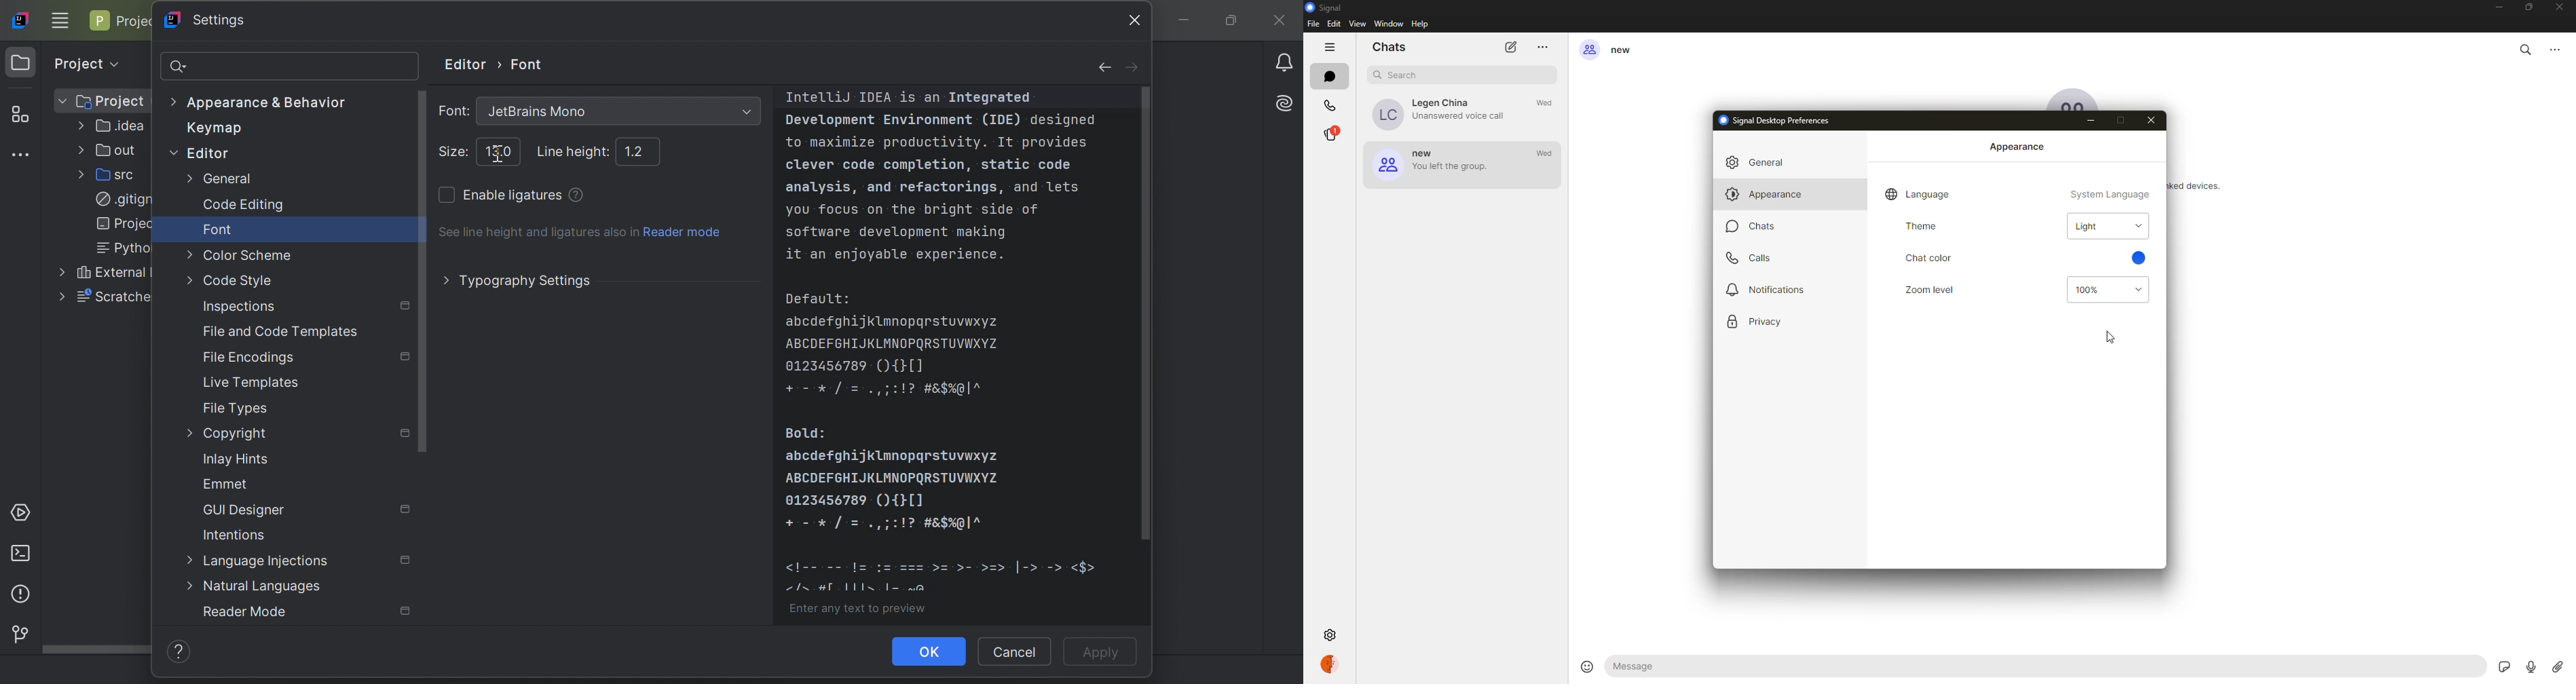  What do you see at coordinates (1332, 632) in the screenshot?
I see `settings` at bounding box center [1332, 632].